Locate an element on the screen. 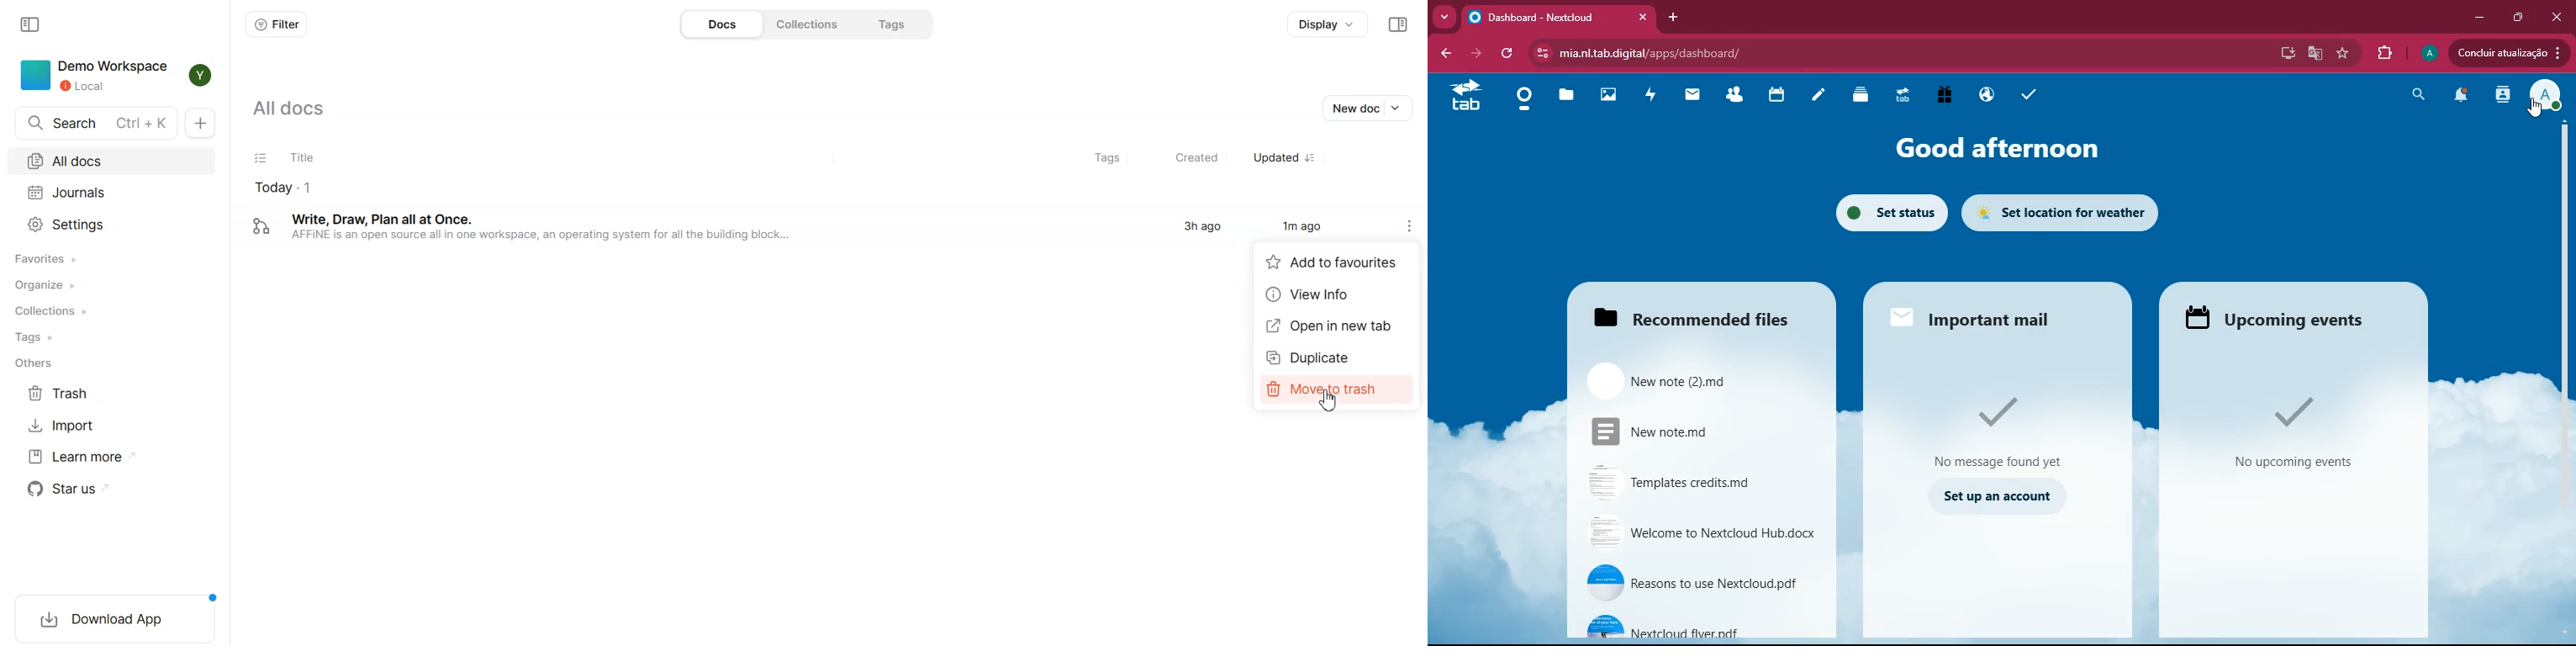 This screenshot has height=672, width=2576. Dashboard - Nextcloud is located at coordinates (1558, 18).